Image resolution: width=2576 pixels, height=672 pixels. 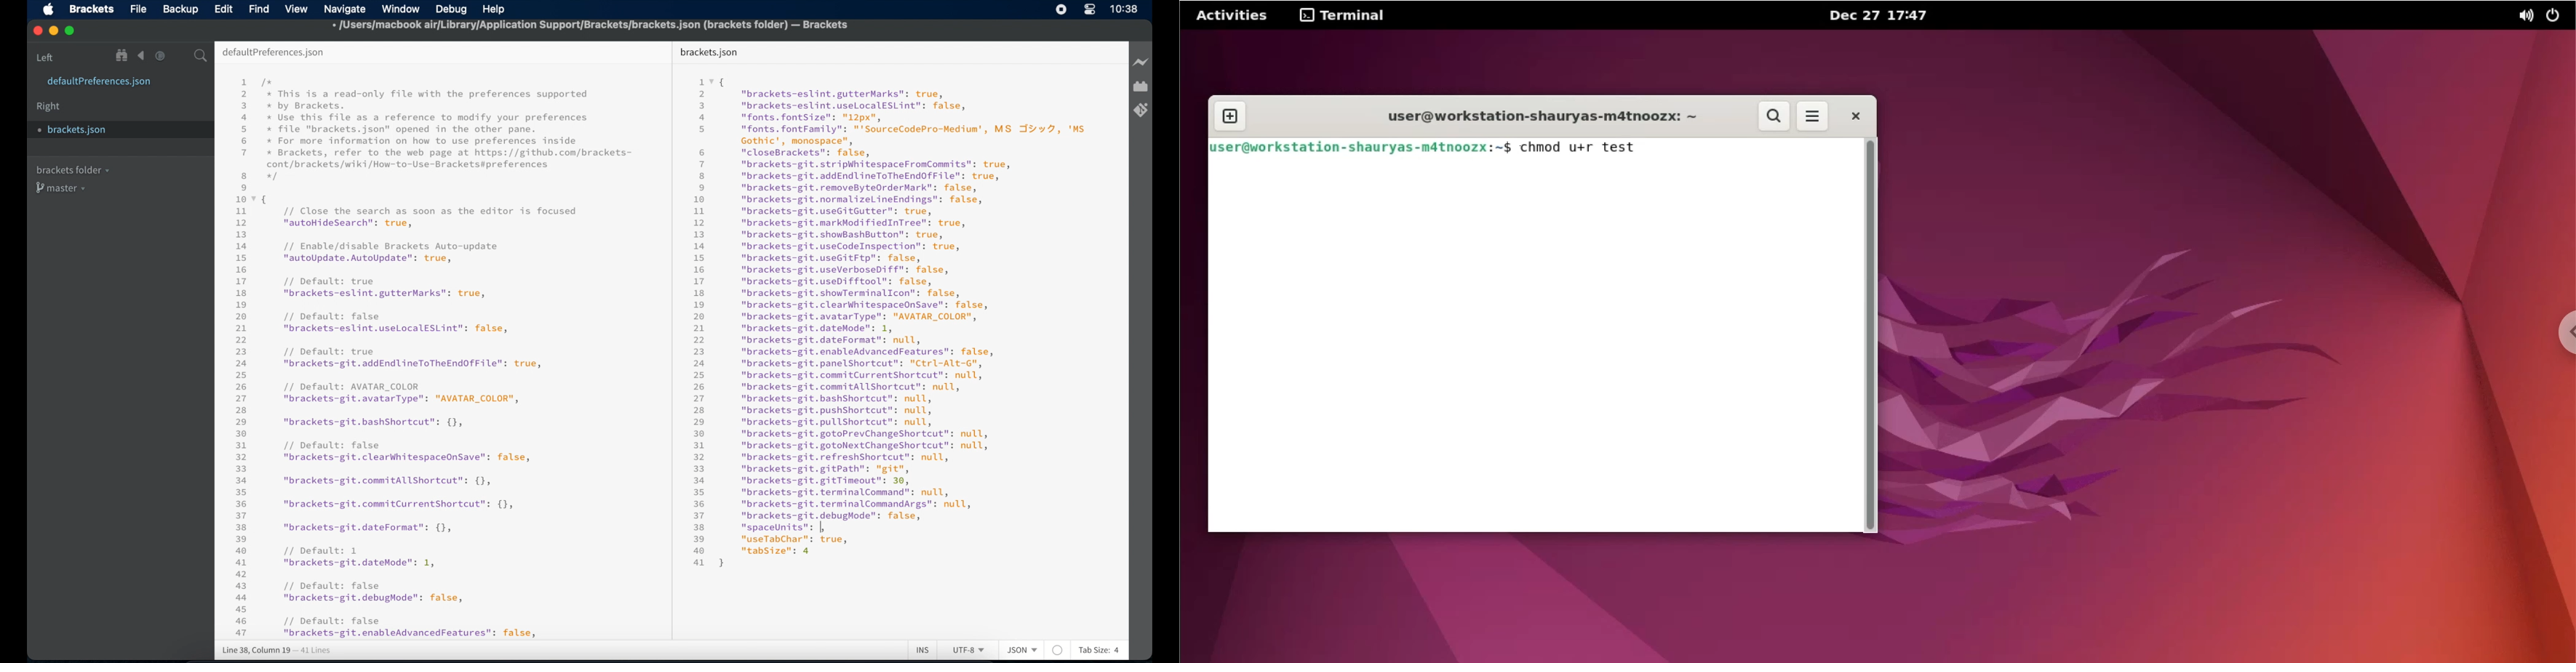 What do you see at coordinates (92, 9) in the screenshot?
I see `brackets` at bounding box center [92, 9].